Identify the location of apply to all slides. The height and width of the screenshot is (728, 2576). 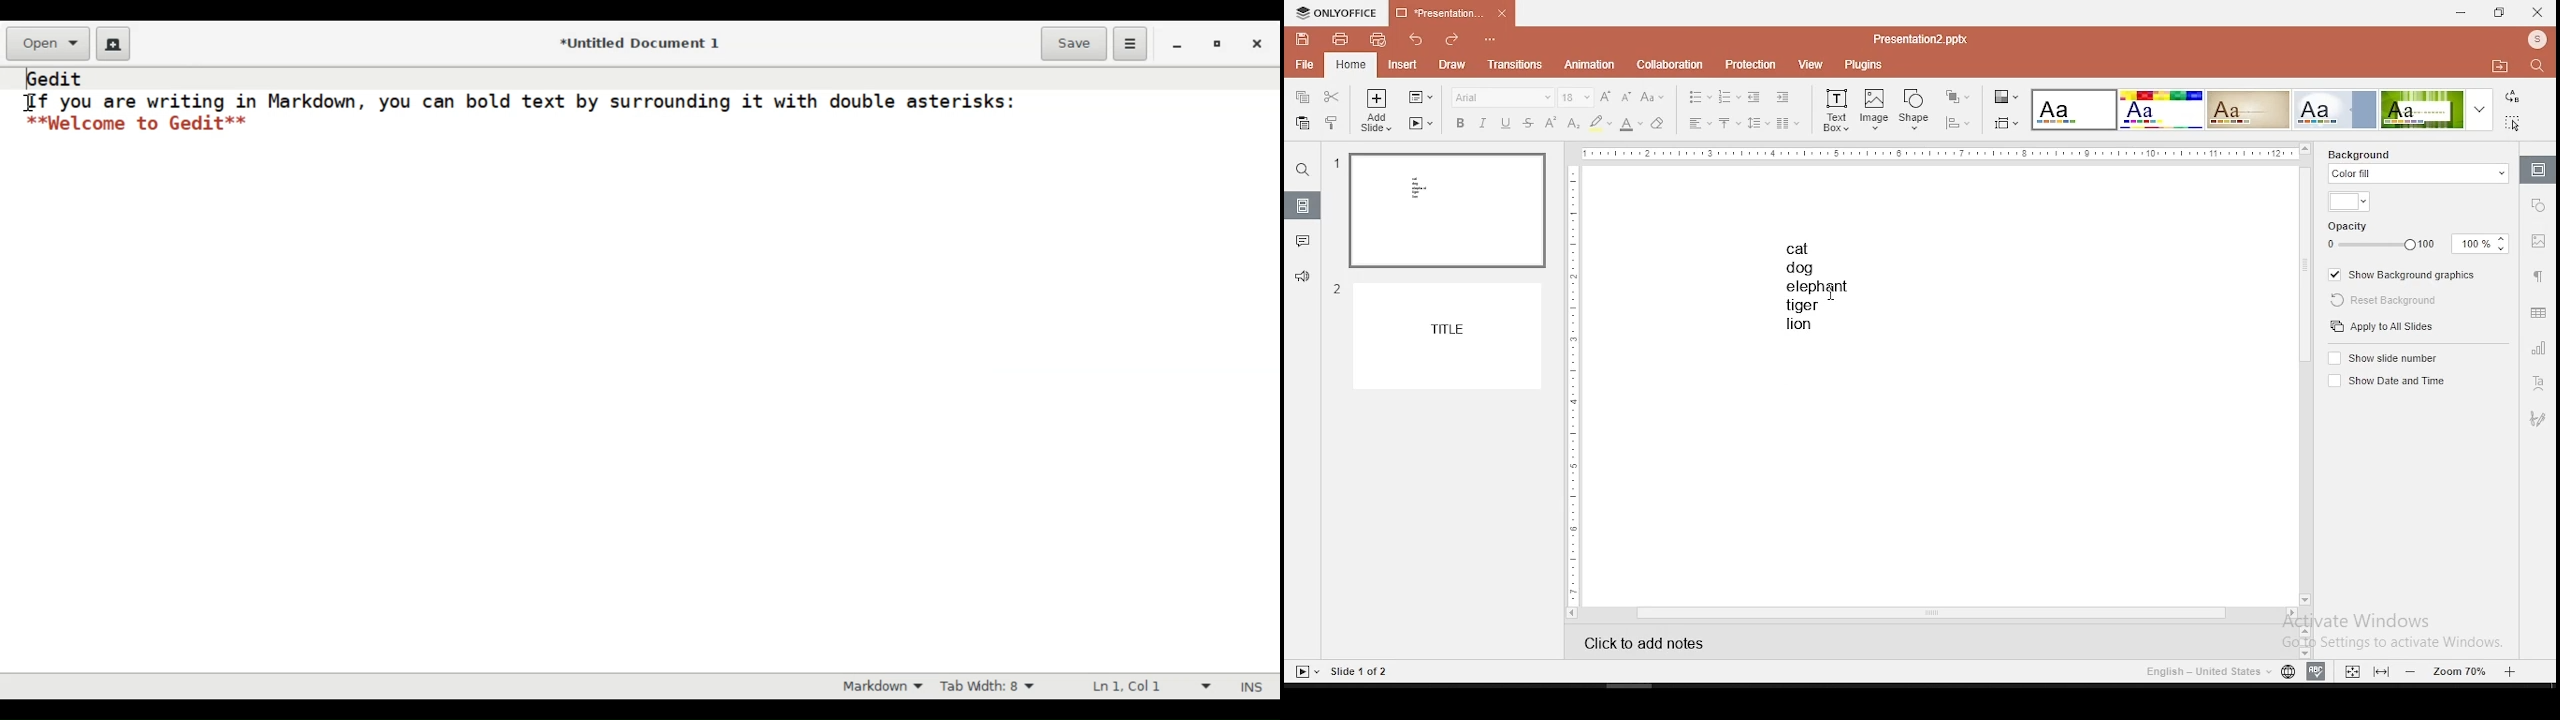
(2380, 326).